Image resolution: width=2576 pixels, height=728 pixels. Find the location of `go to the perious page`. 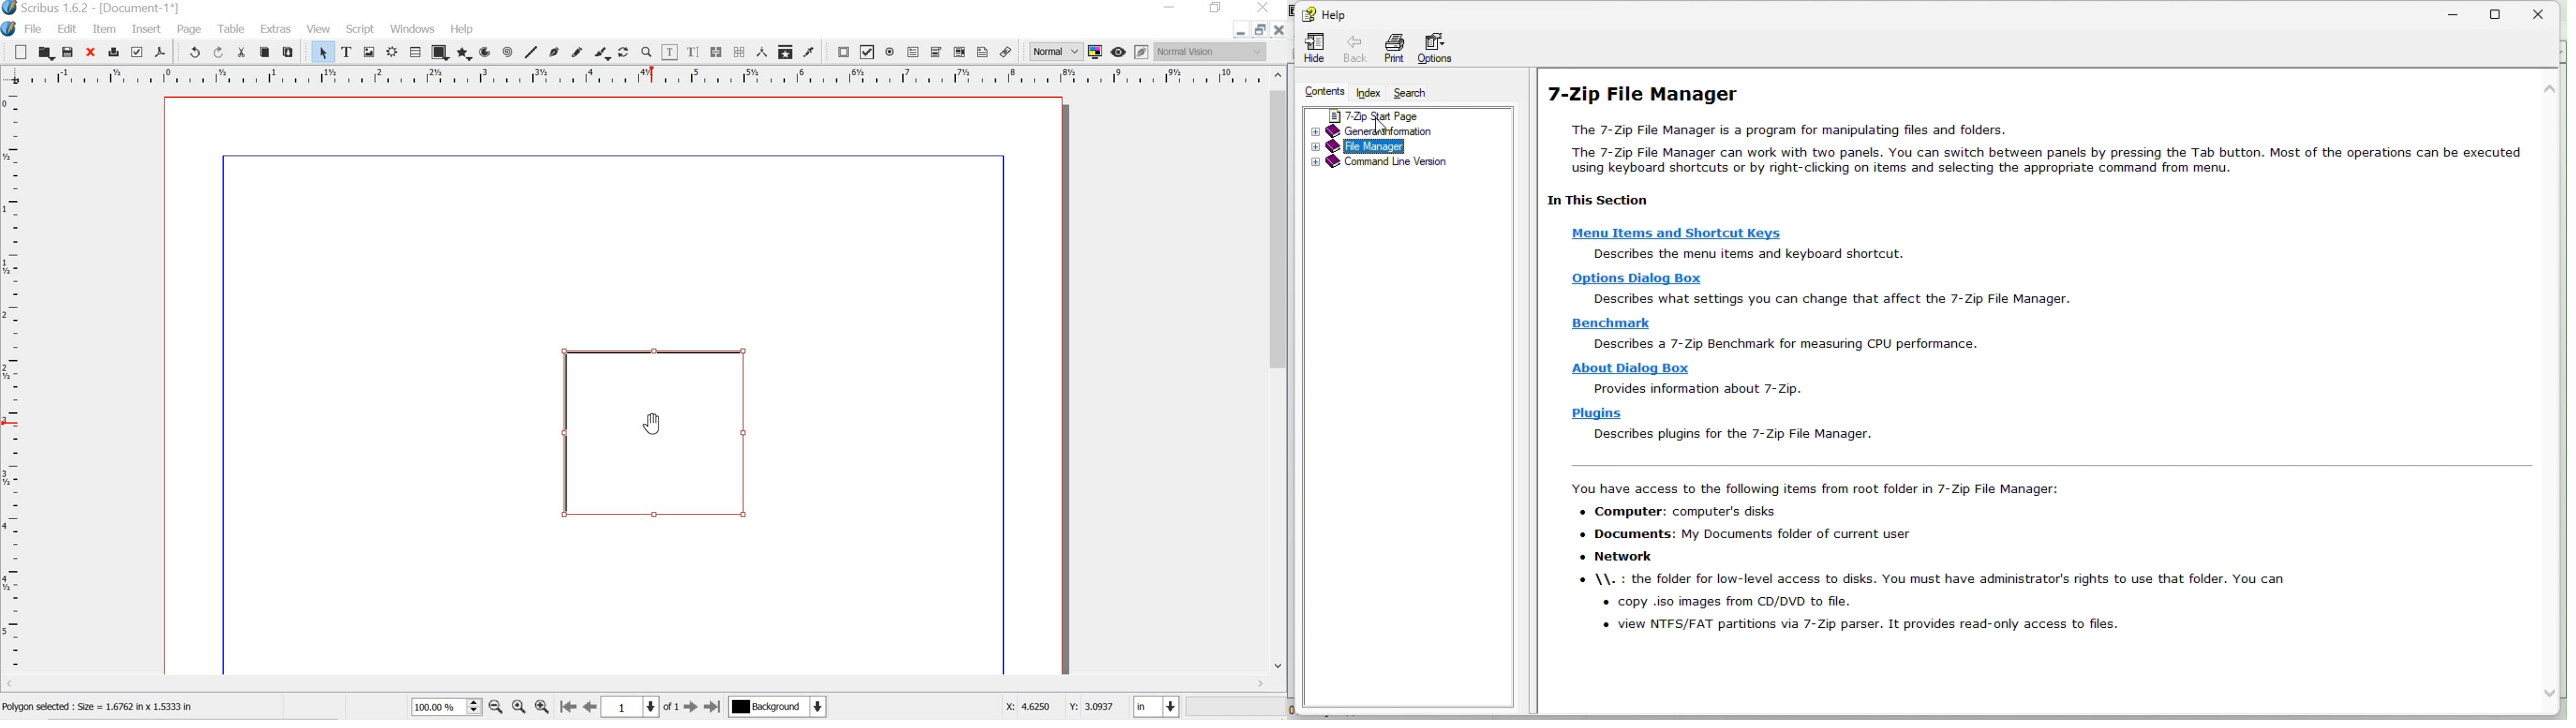

go to the perious page is located at coordinates (592, 708).